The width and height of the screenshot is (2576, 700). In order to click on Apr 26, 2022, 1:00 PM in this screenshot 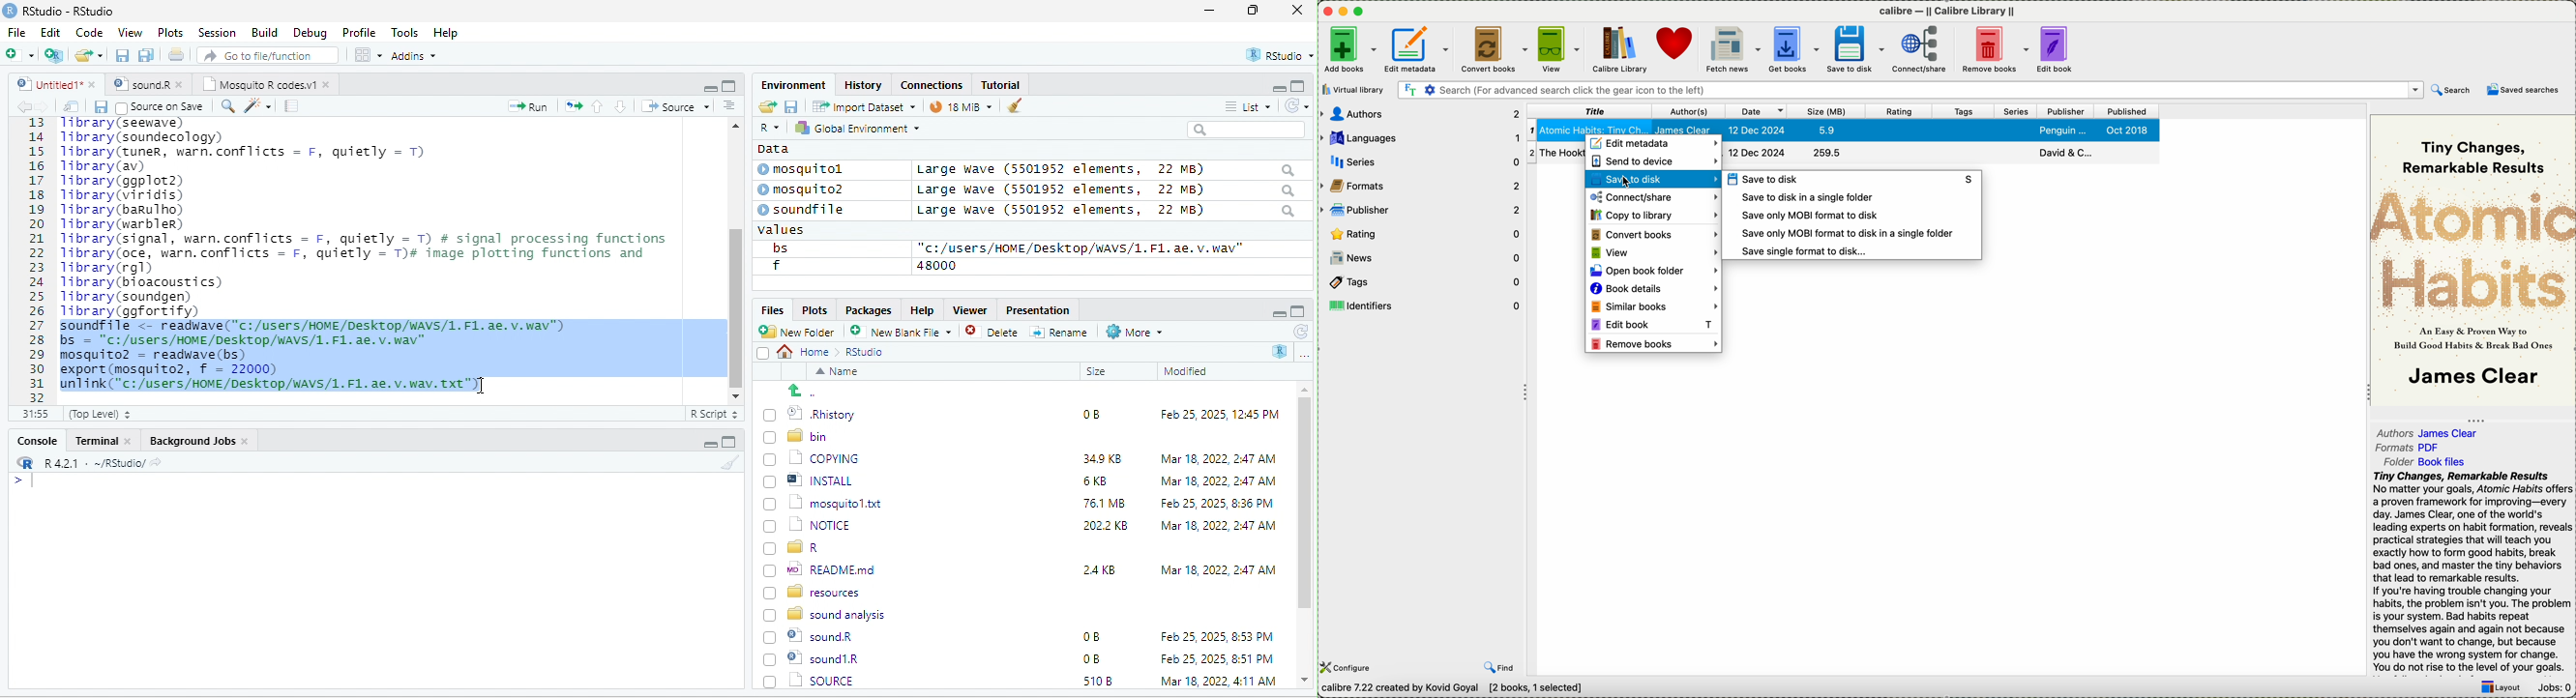, I will do `click(1219, 683)`.